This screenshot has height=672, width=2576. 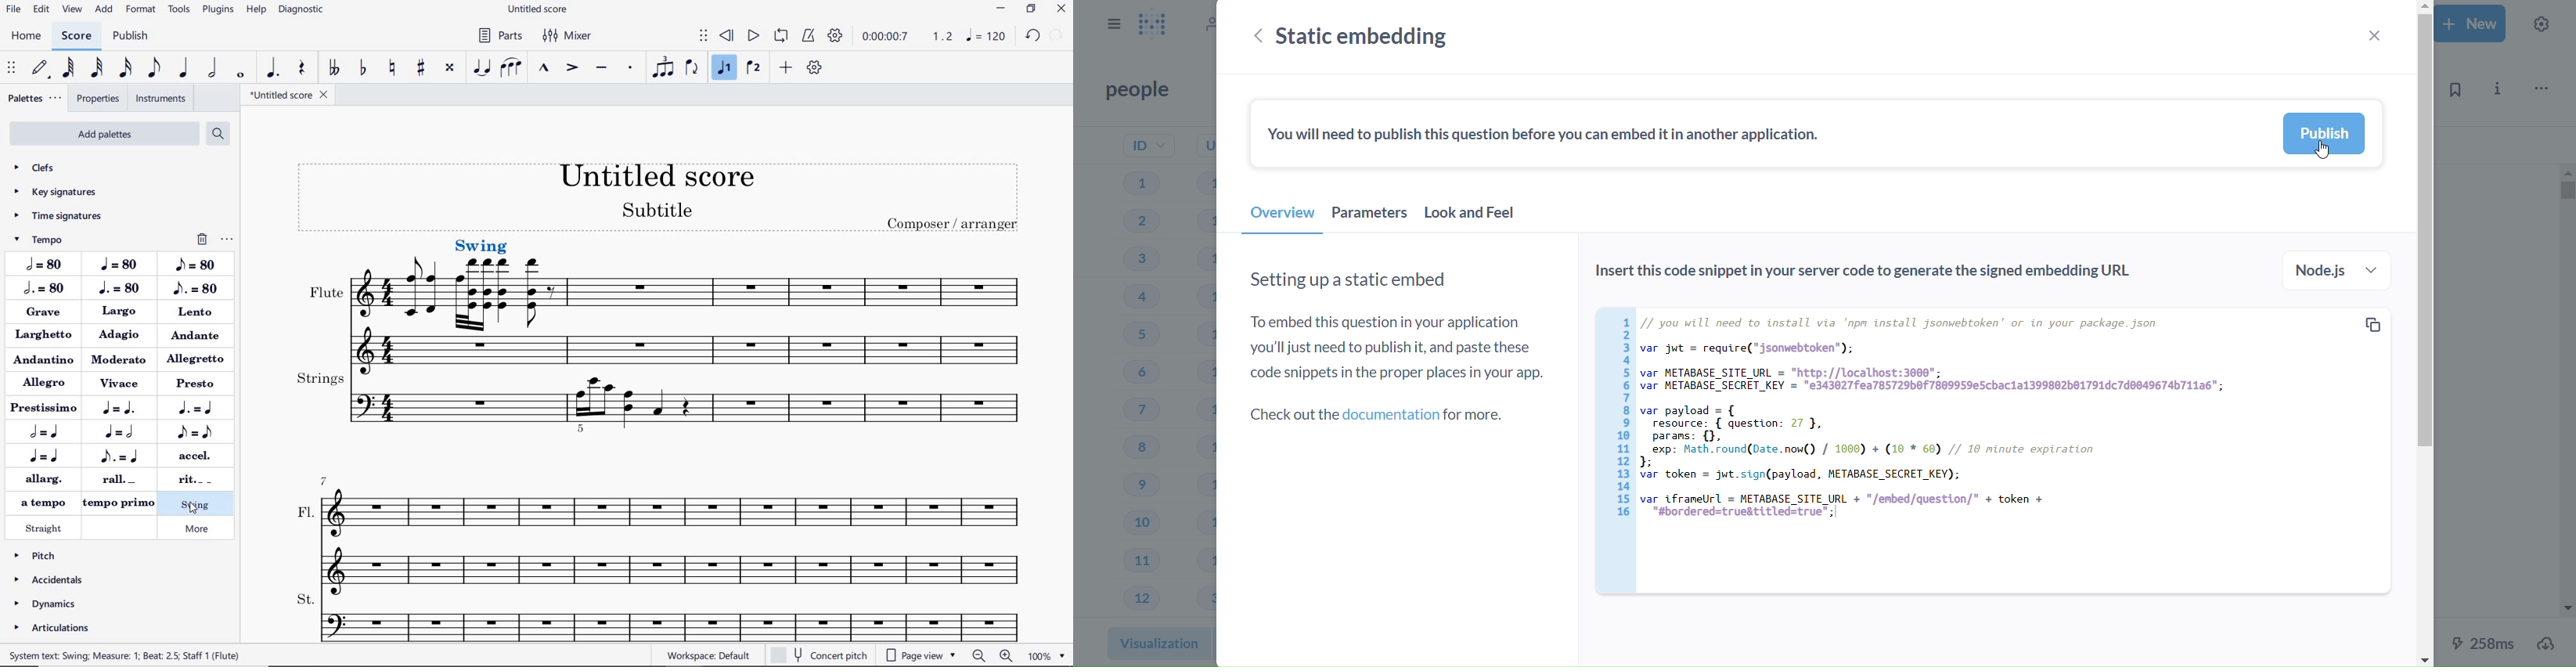 I want to click on format, so click(x=141, y=10).